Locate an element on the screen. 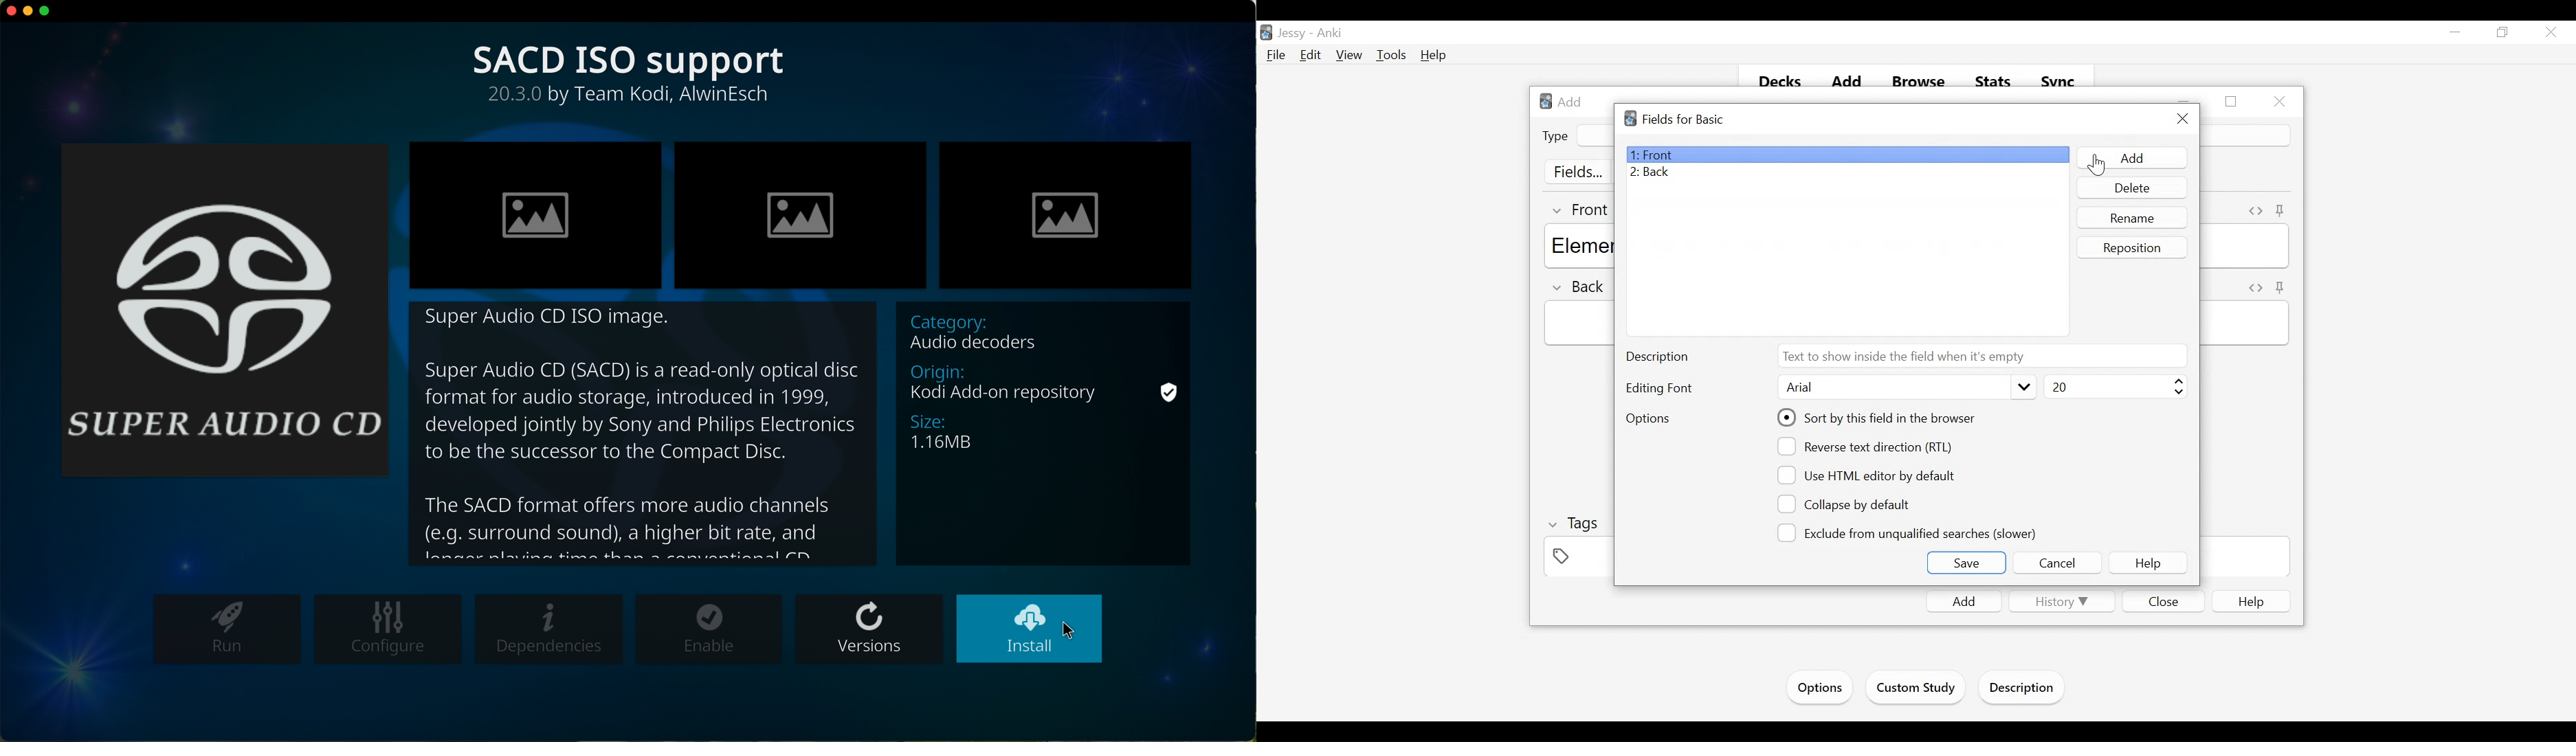 This screenshot has height=756, width=2576. image is located at coordinates (800, 217).